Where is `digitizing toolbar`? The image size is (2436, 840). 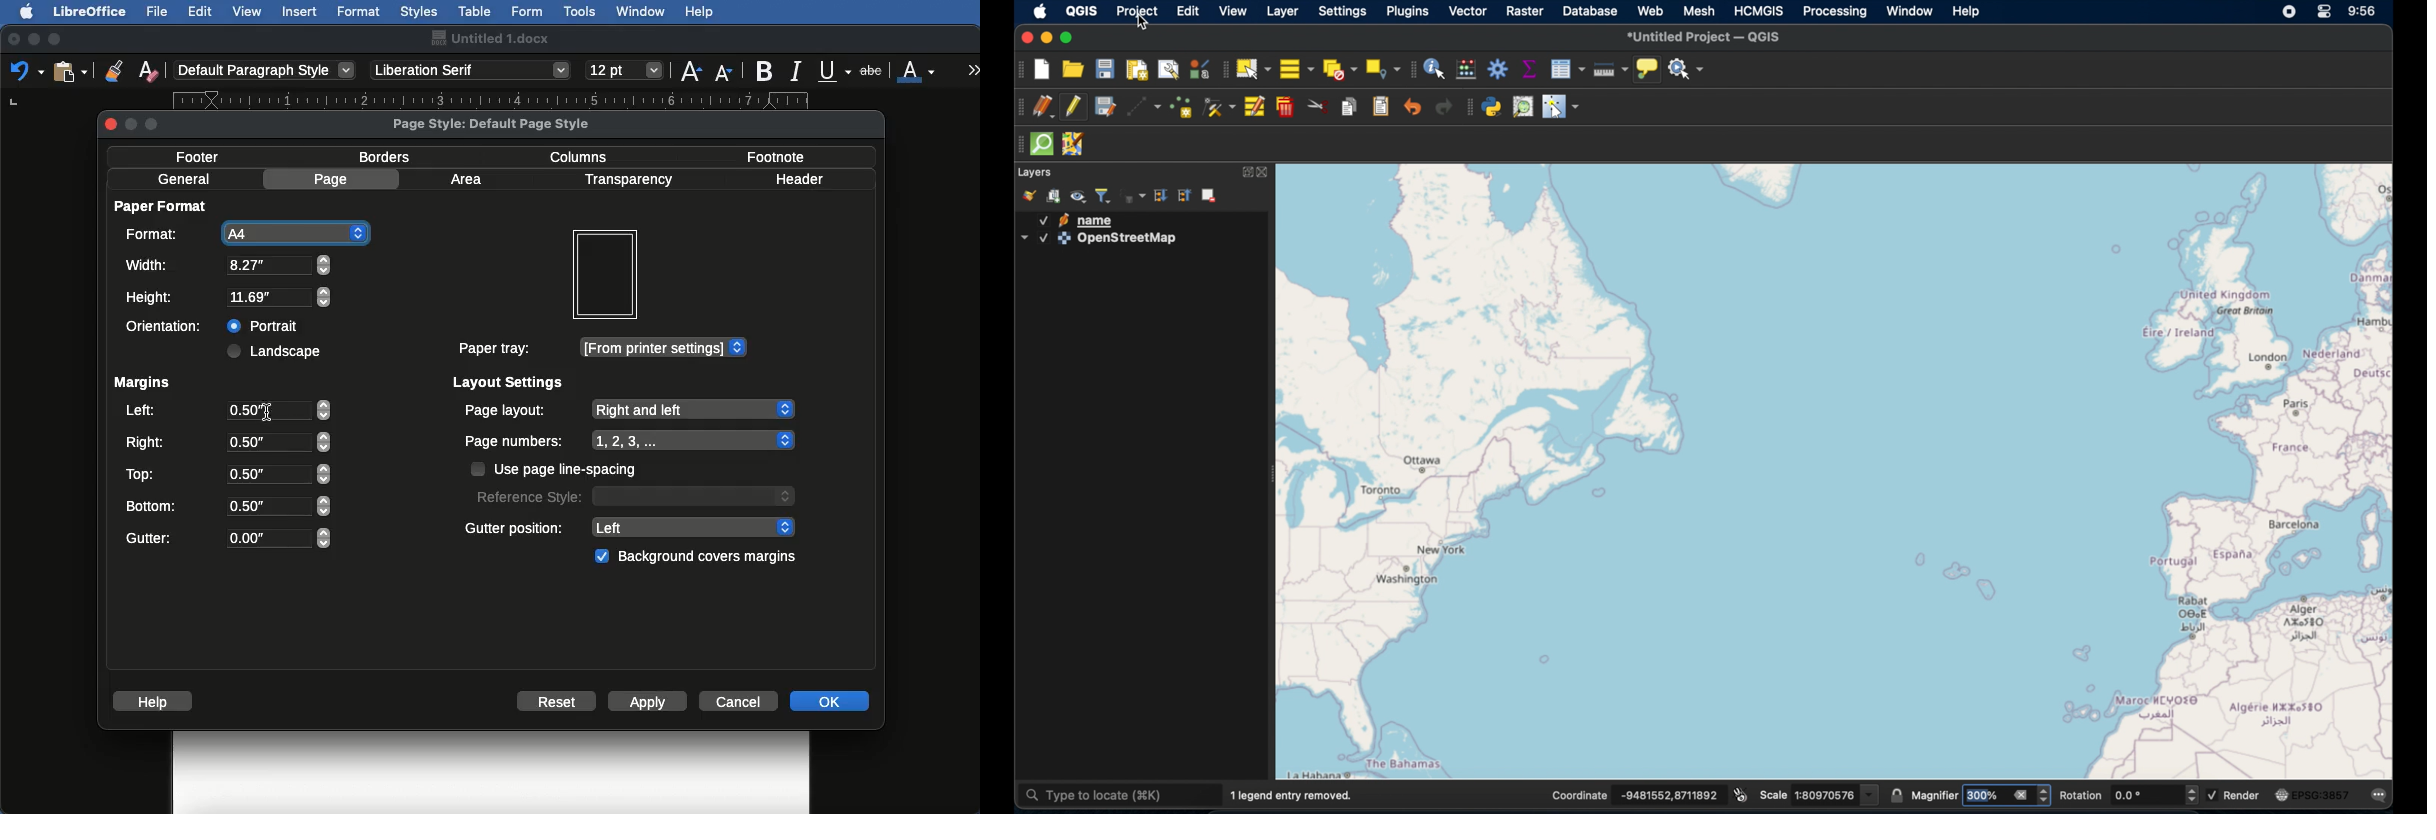
digitizing toolbar is located at coordinates (1018, 109).